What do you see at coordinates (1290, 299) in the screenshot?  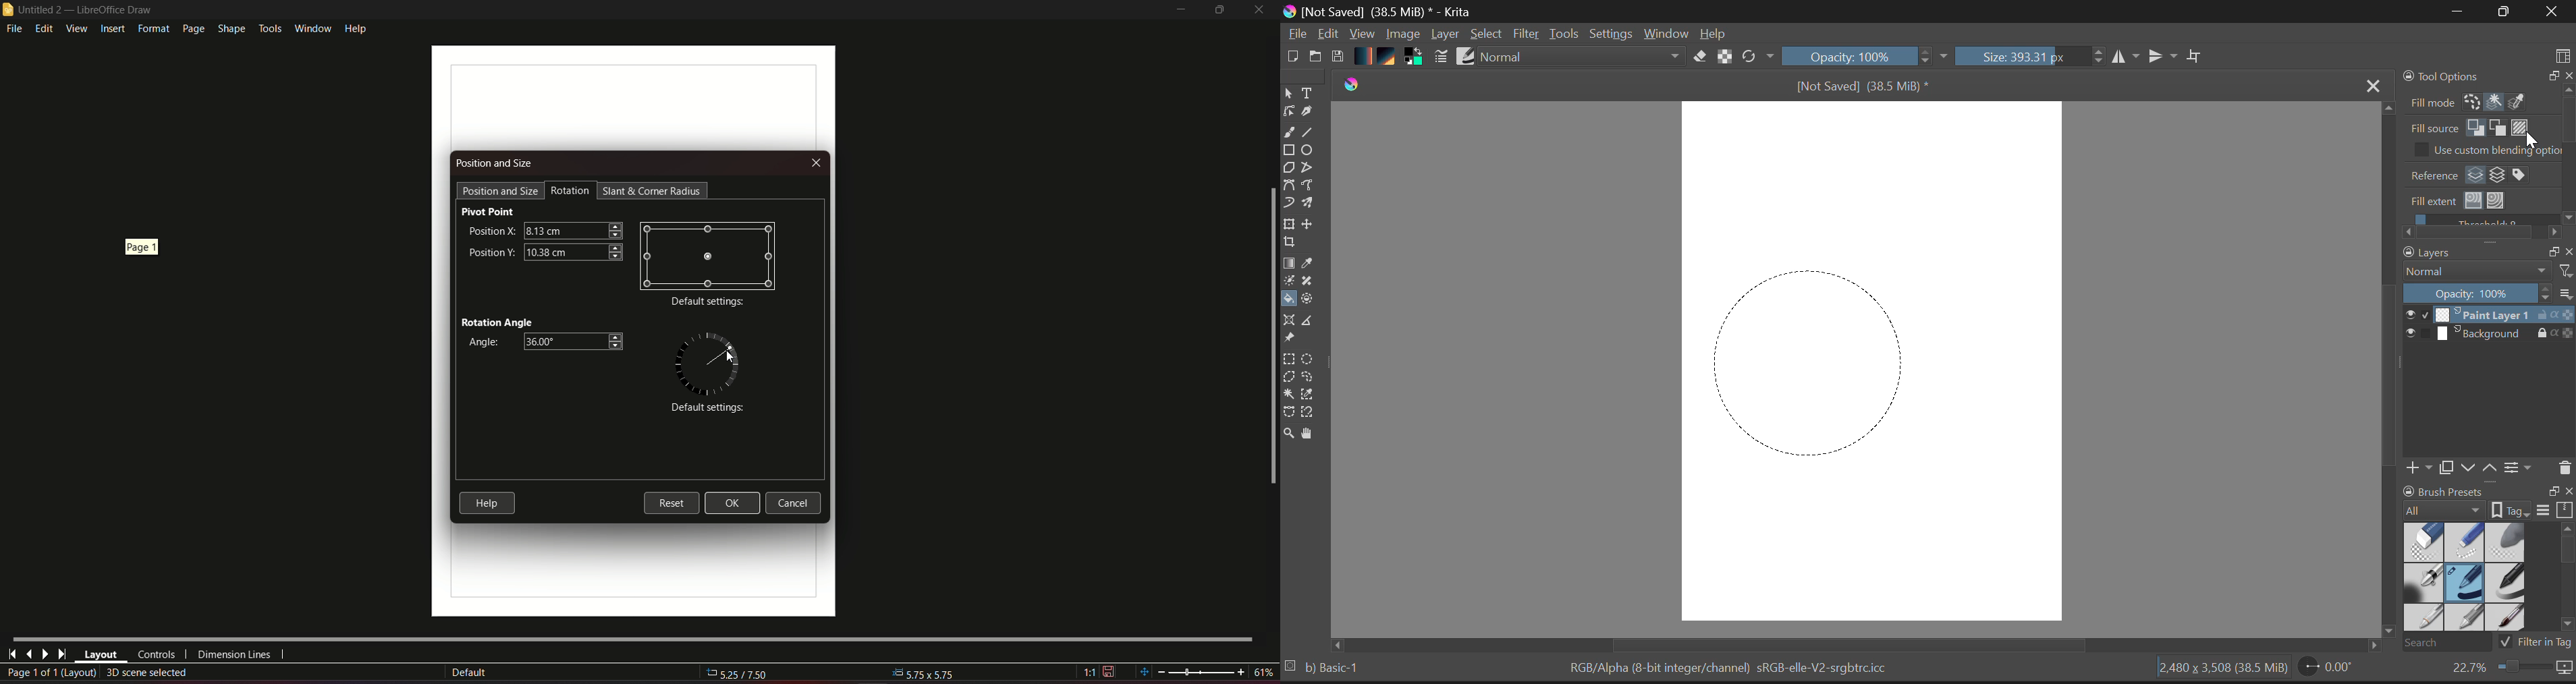 I see `Fill` at bounding box center [1290, 299].